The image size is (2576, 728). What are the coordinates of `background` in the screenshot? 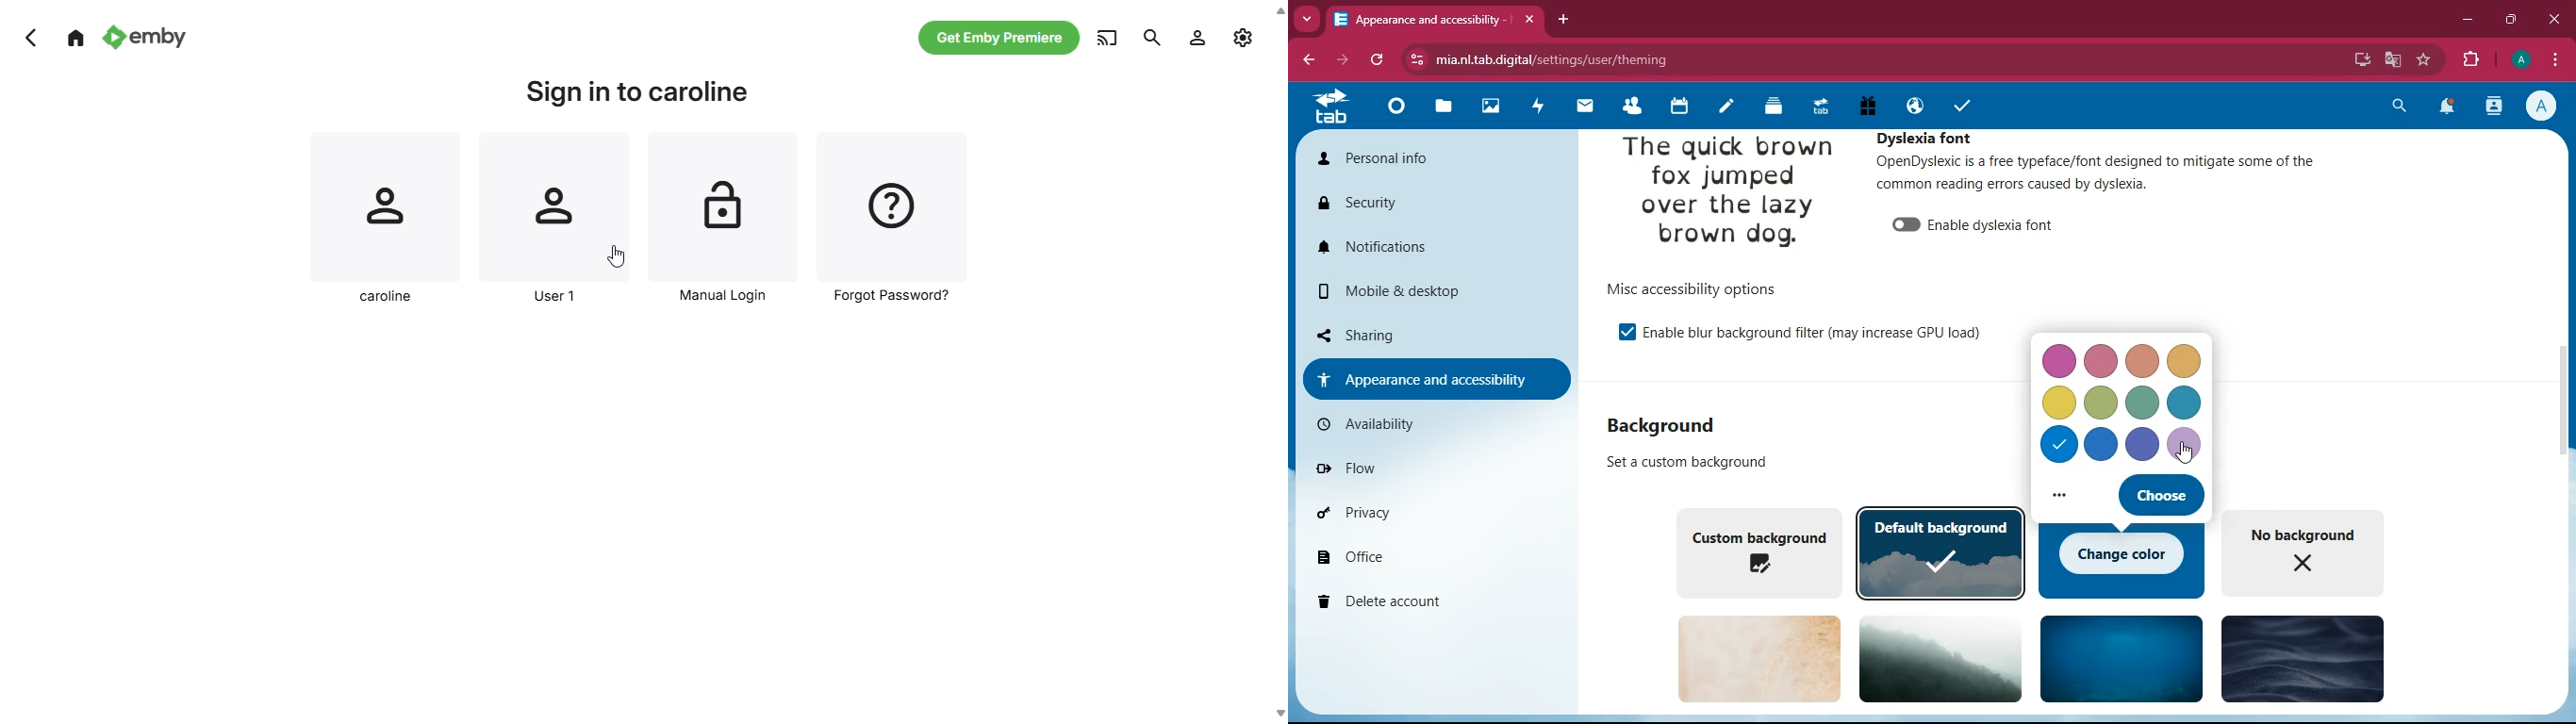 It's located at (2301, 657).